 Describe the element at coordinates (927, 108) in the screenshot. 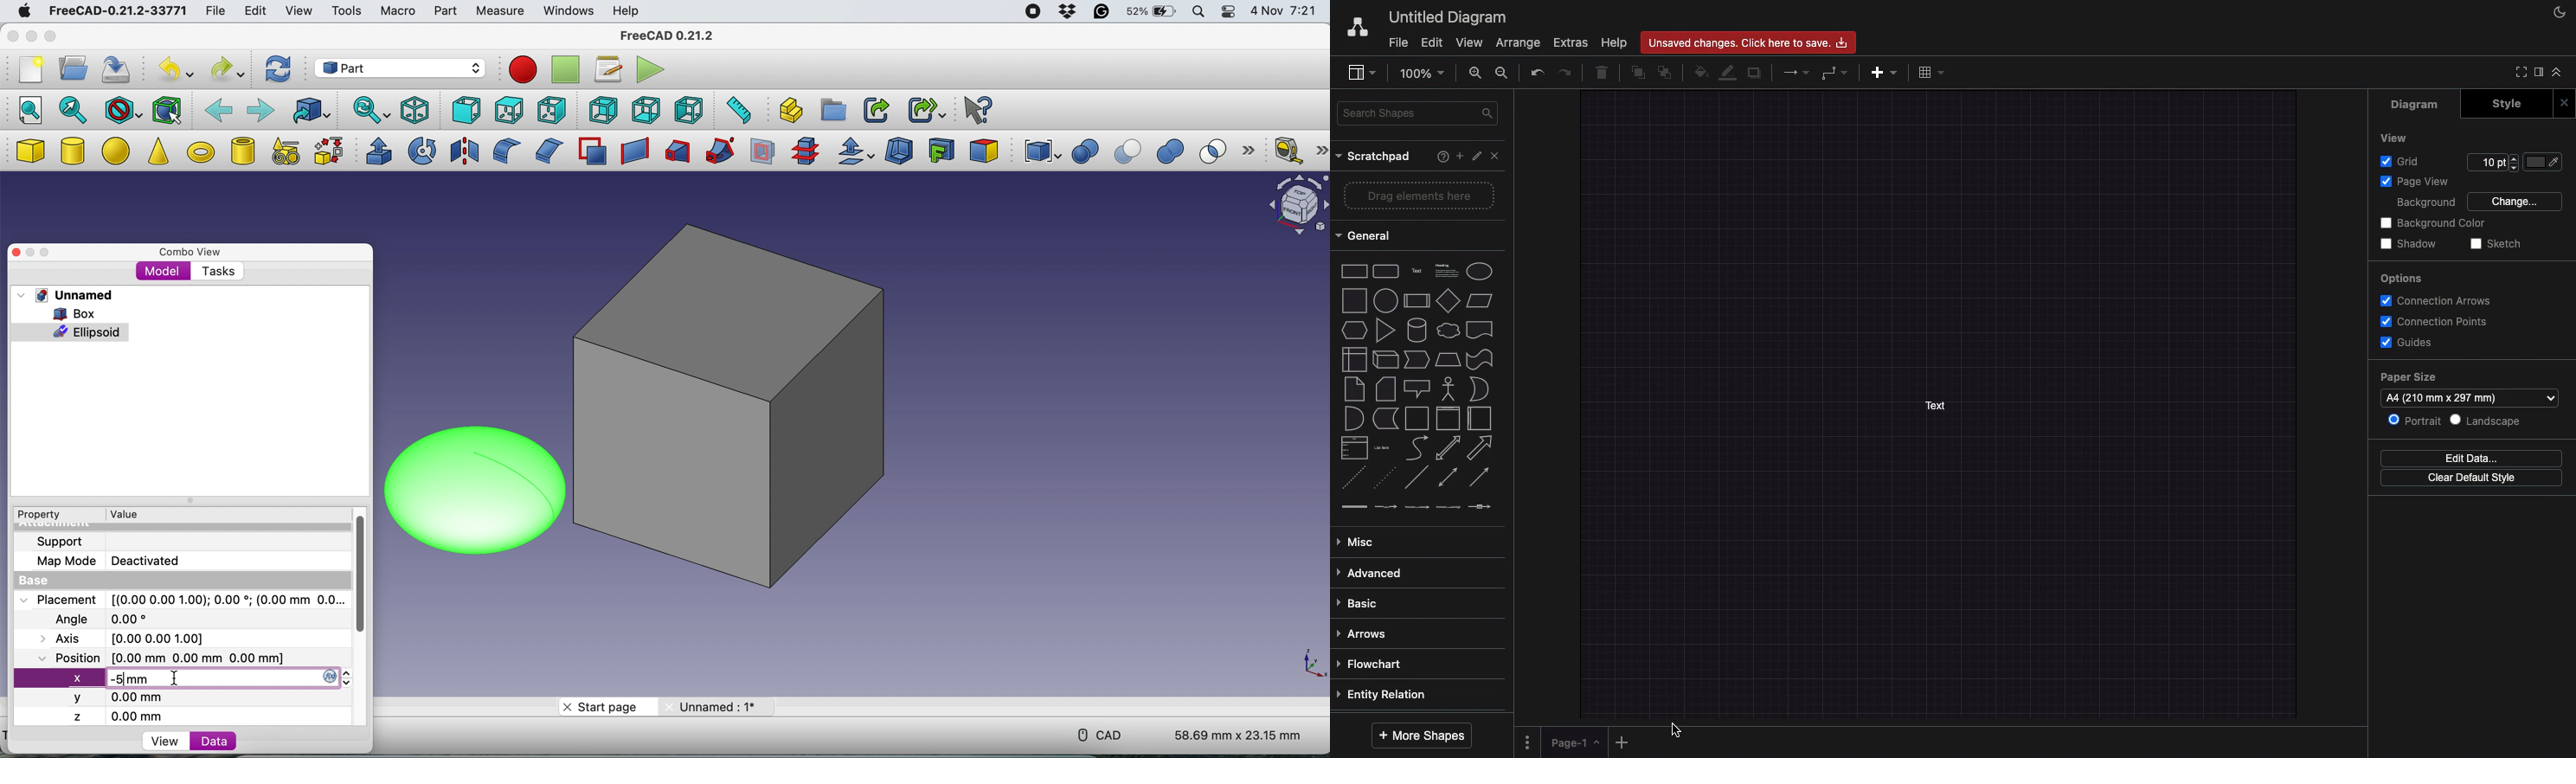

I see `make sub link` at that location.